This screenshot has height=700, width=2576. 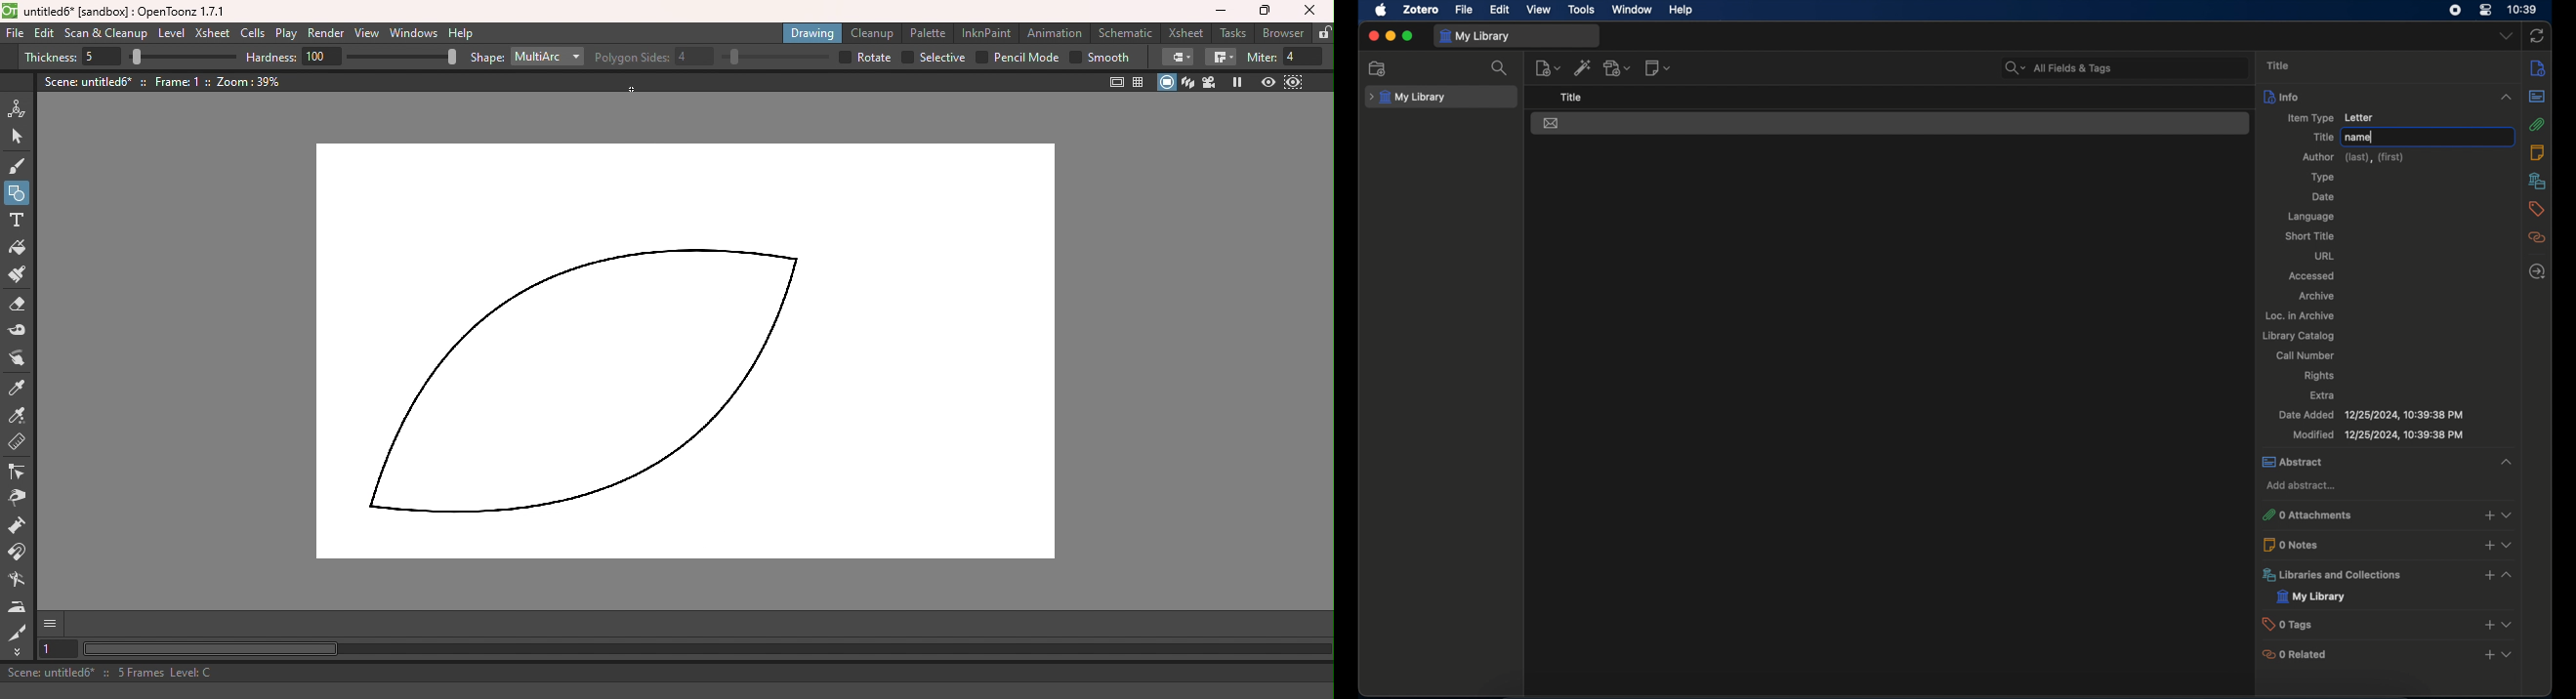 I want to click on help, so click(x=1682, y=10).